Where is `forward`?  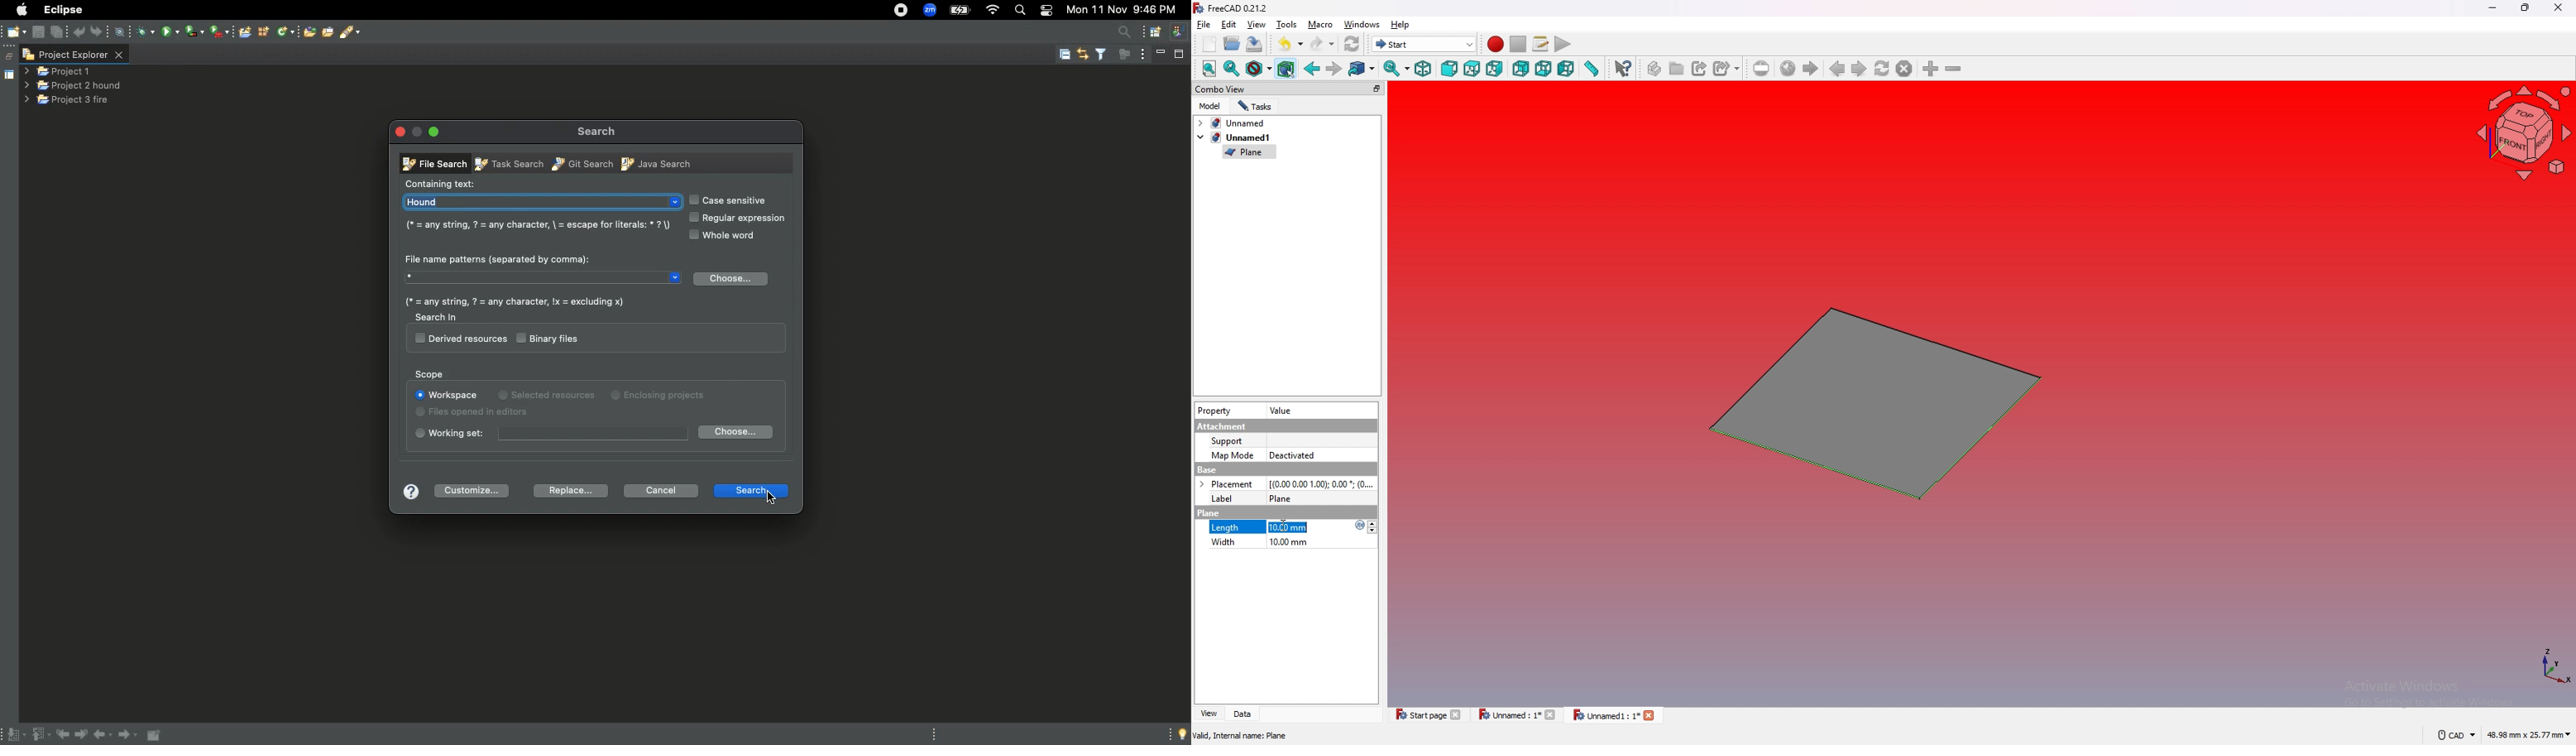 forward is located at coordinates (1334, 69).